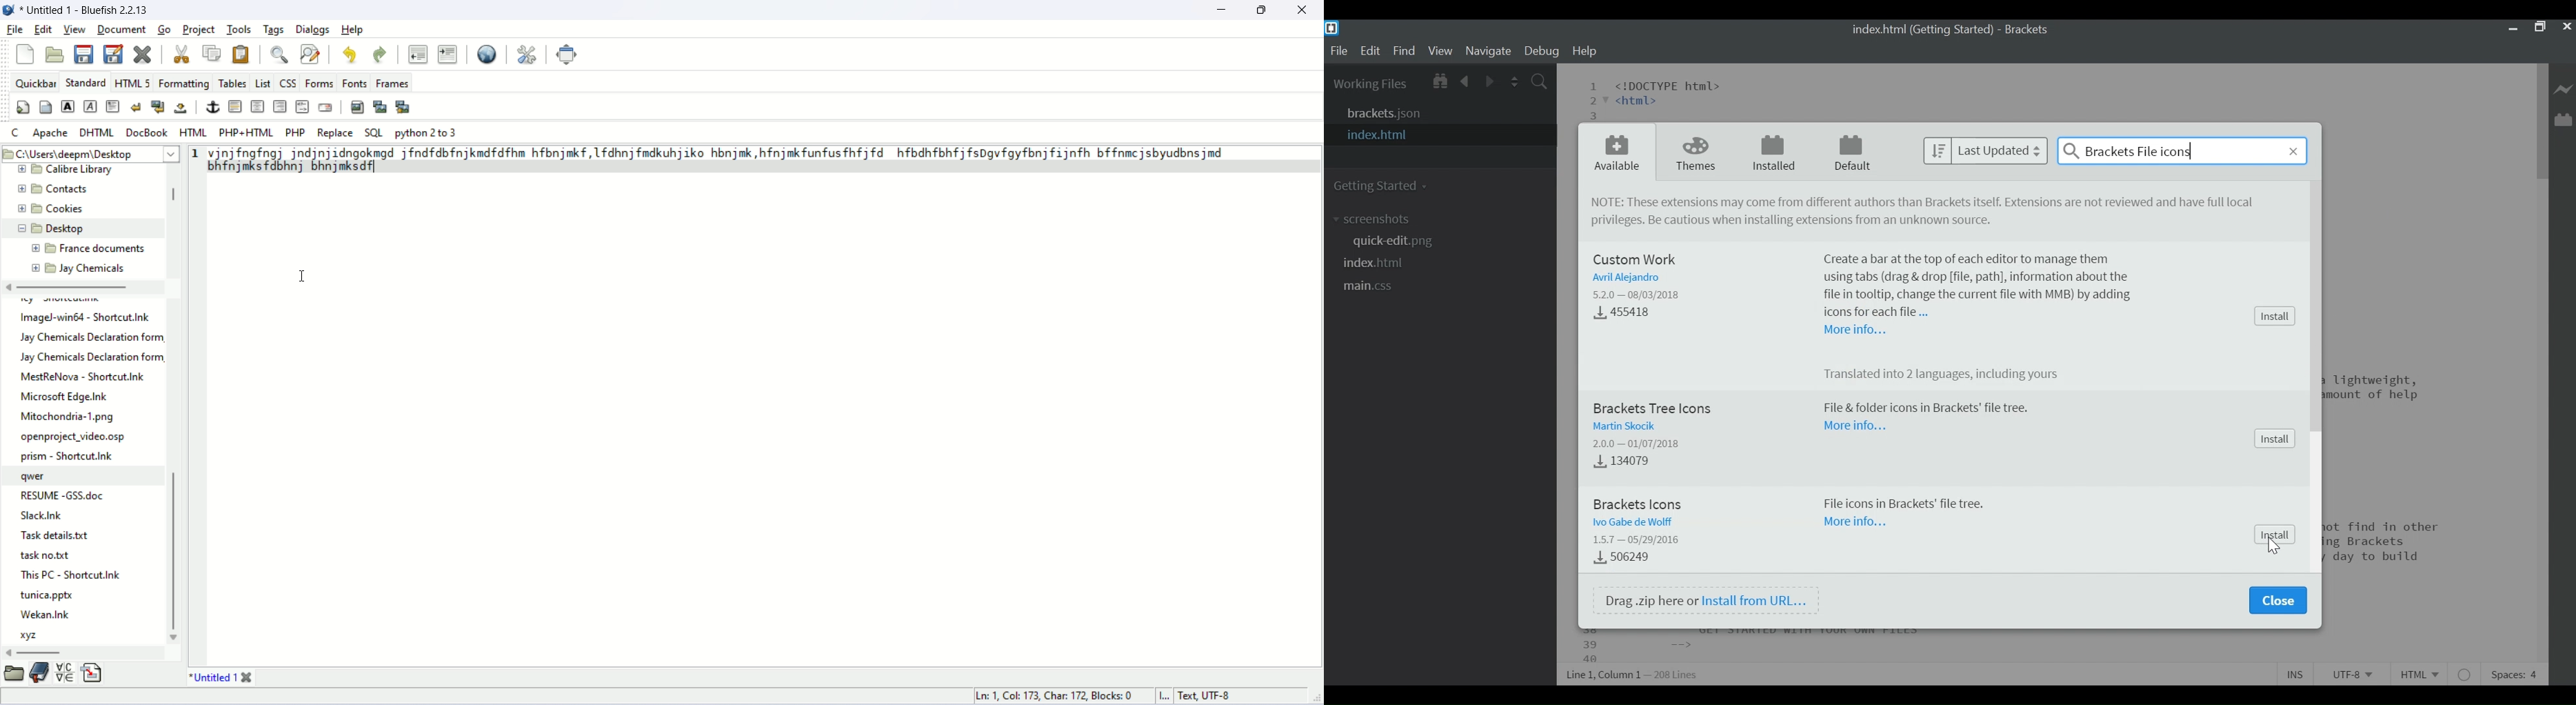  I want to click on Downloads, so click(1630, 314).